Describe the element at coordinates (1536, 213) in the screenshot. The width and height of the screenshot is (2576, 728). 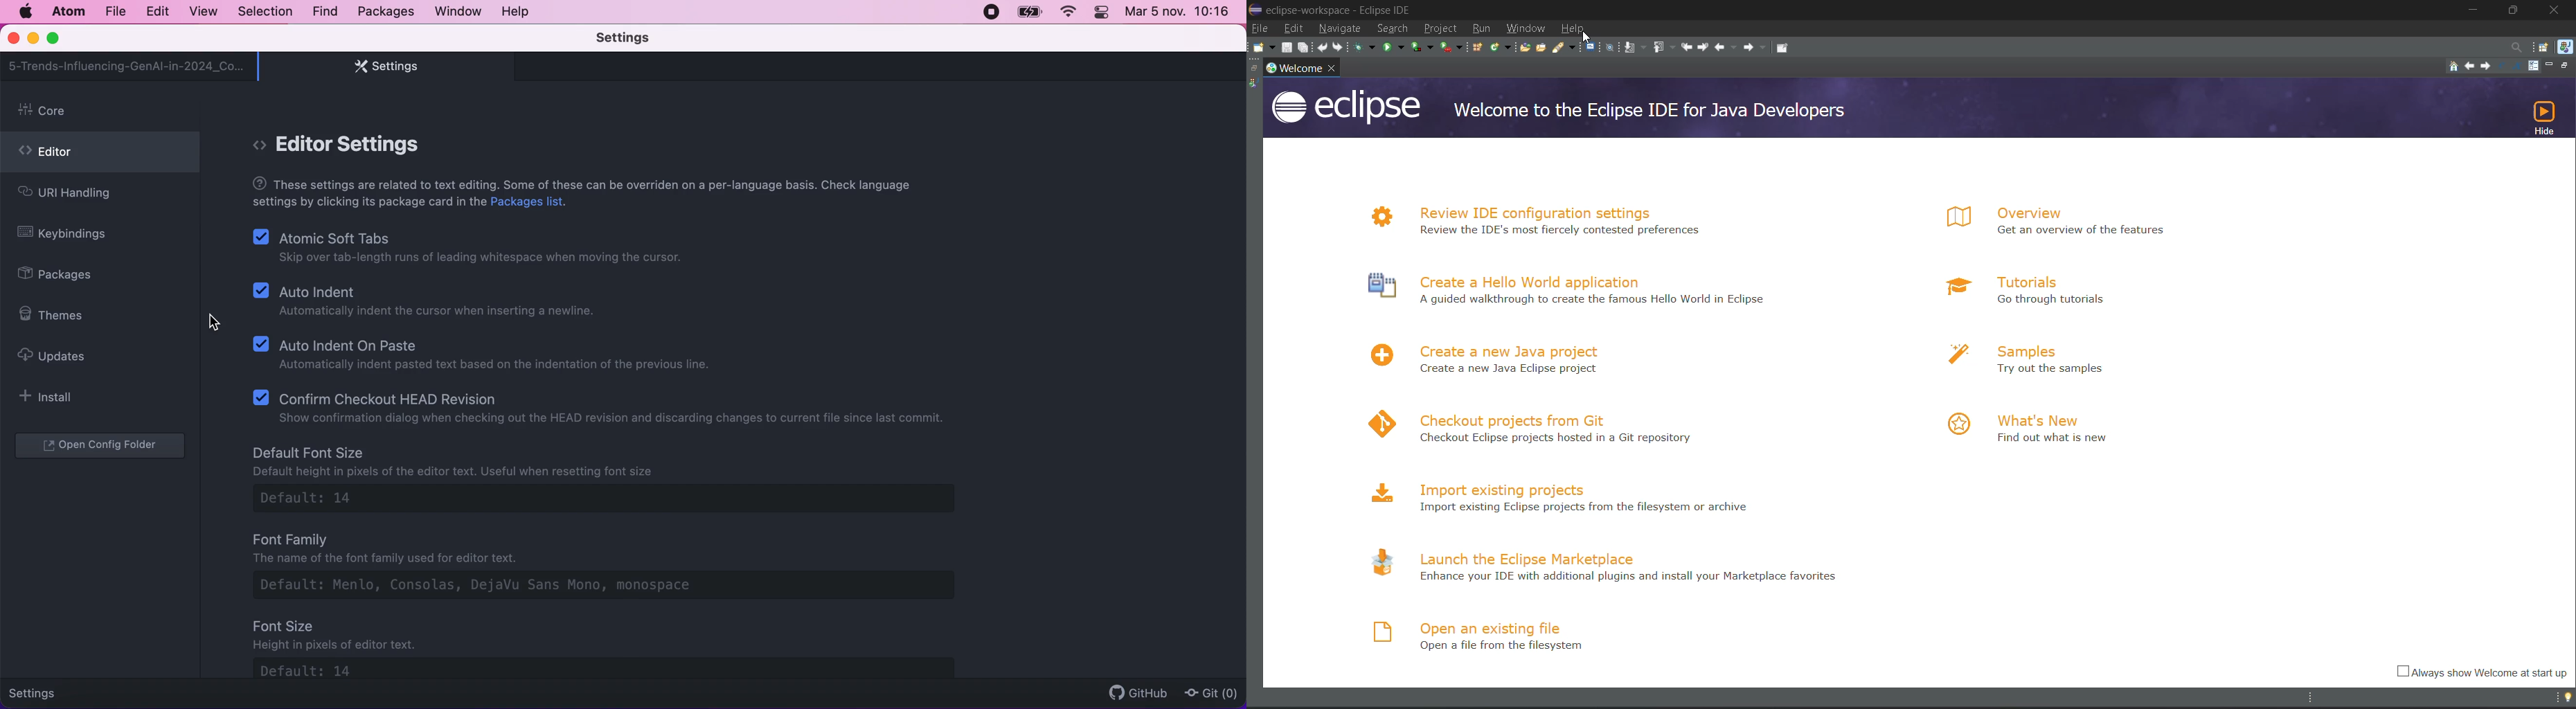
I see `review IDE configuration settings` at that location.